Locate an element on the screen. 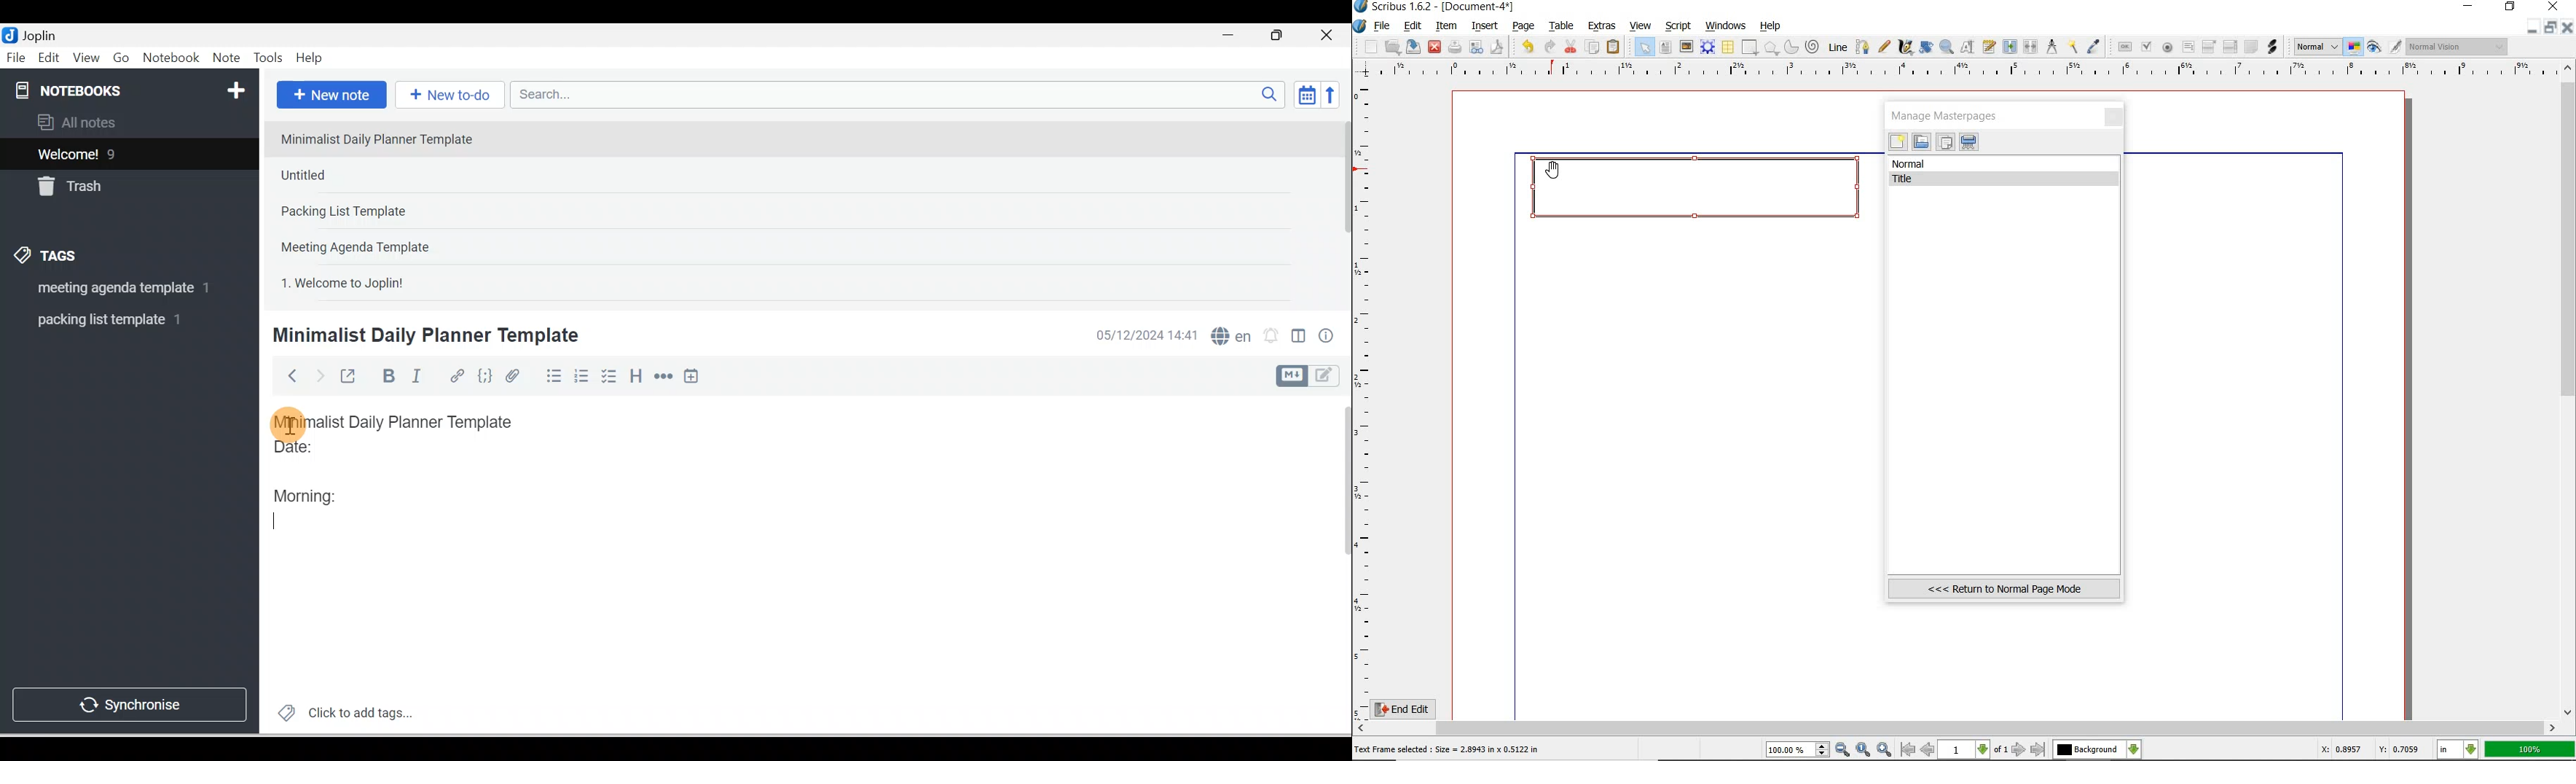 The width and height of the screenshot is (2576, 784). Go is located at coordinates (123, 58).